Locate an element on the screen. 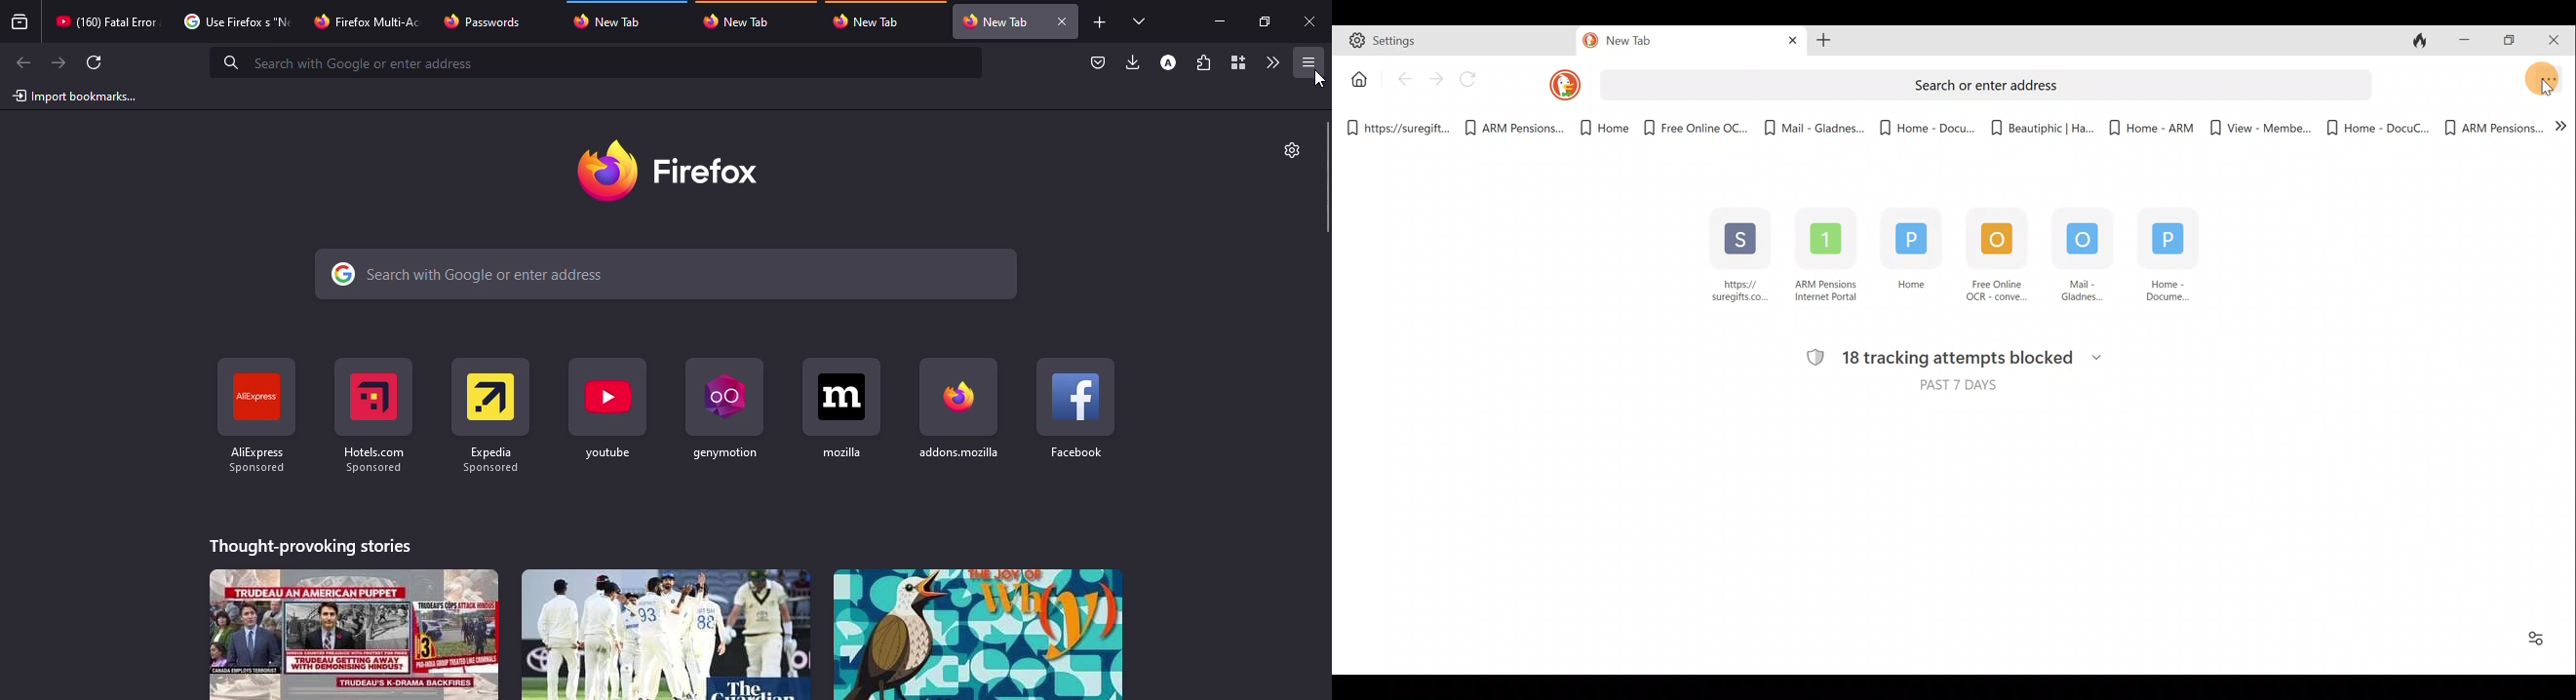 The image size is (2576, 700). menu is located at coordinates (1305, 62).